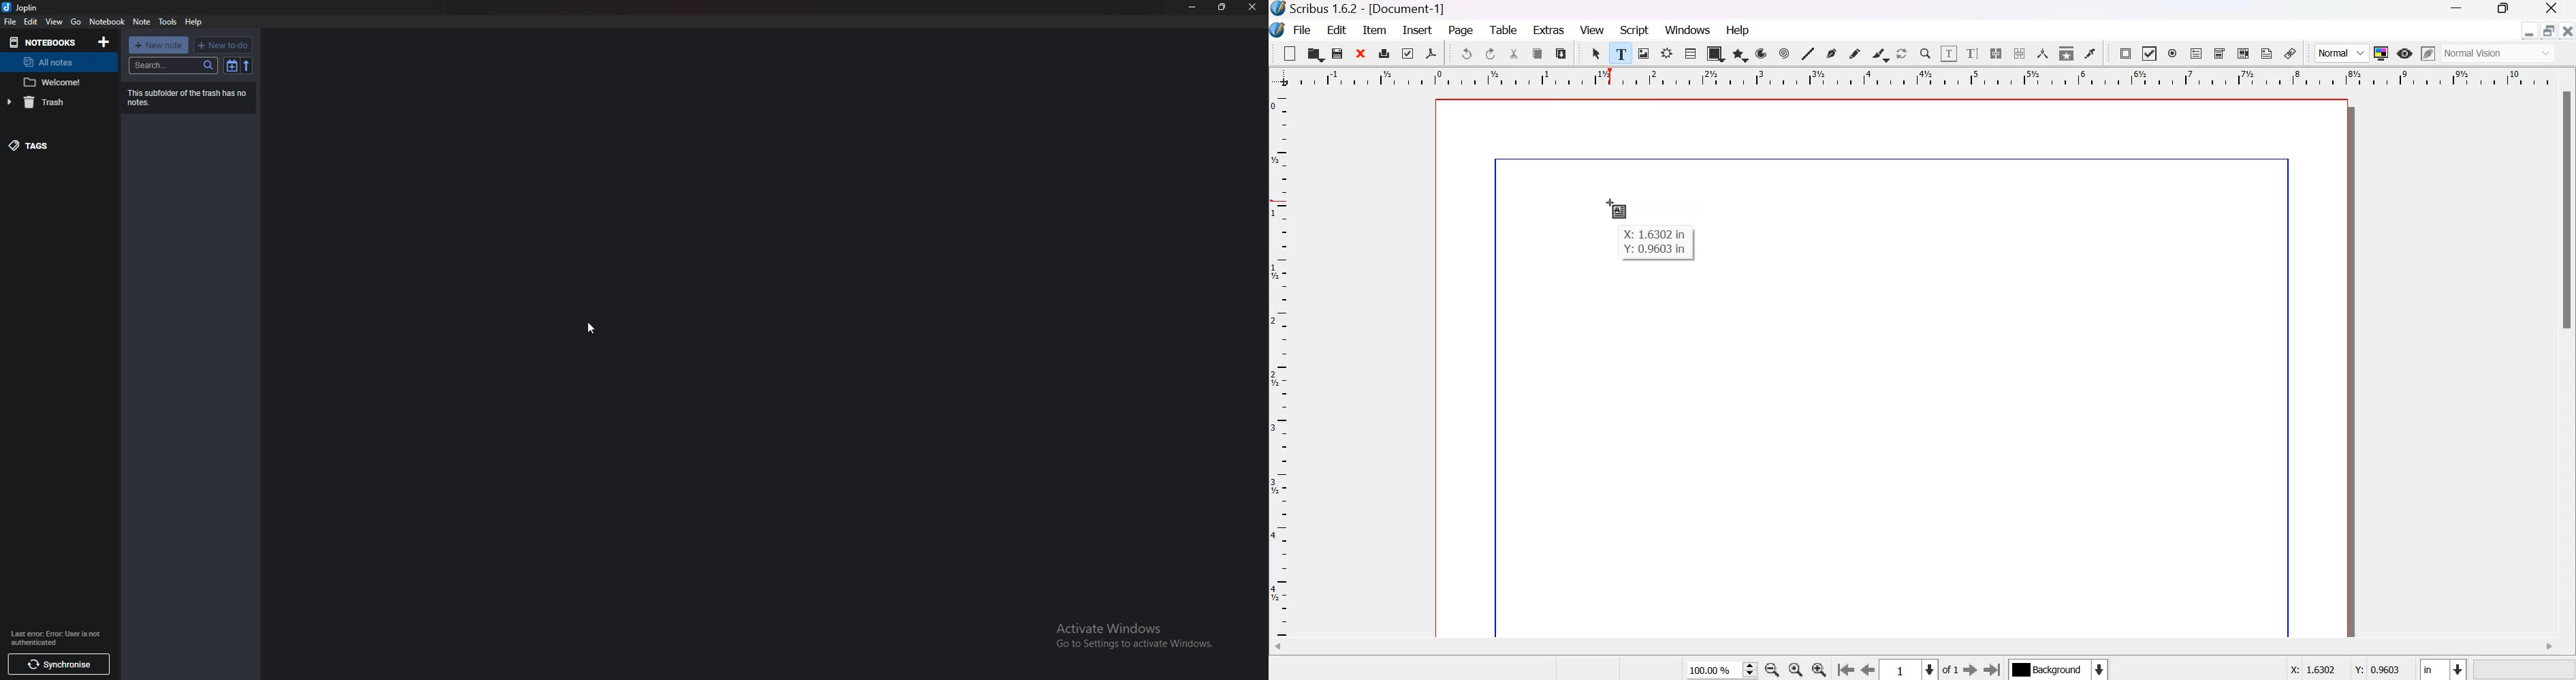 This screenshot has width=2576, height=700. What do you see at coordinates (54, 639) in the screenshot?
I see `info` at bounding box center [54, 639].